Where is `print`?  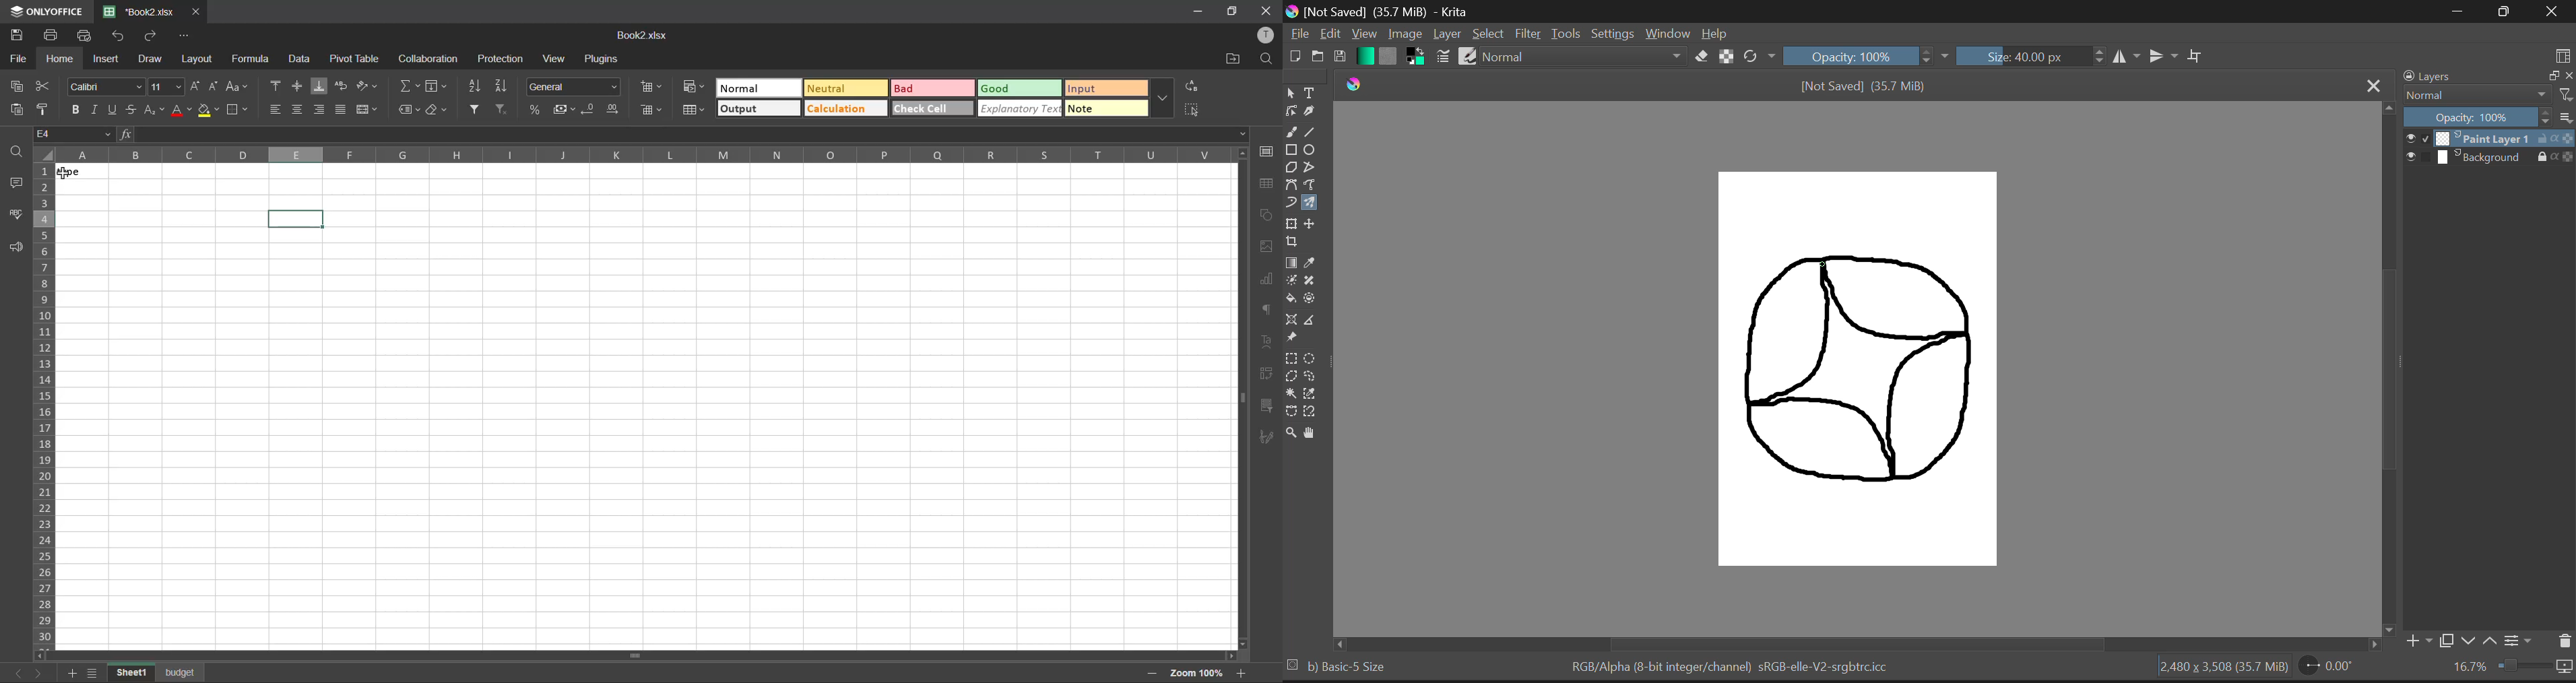 print is located at coordinates (53, 35).